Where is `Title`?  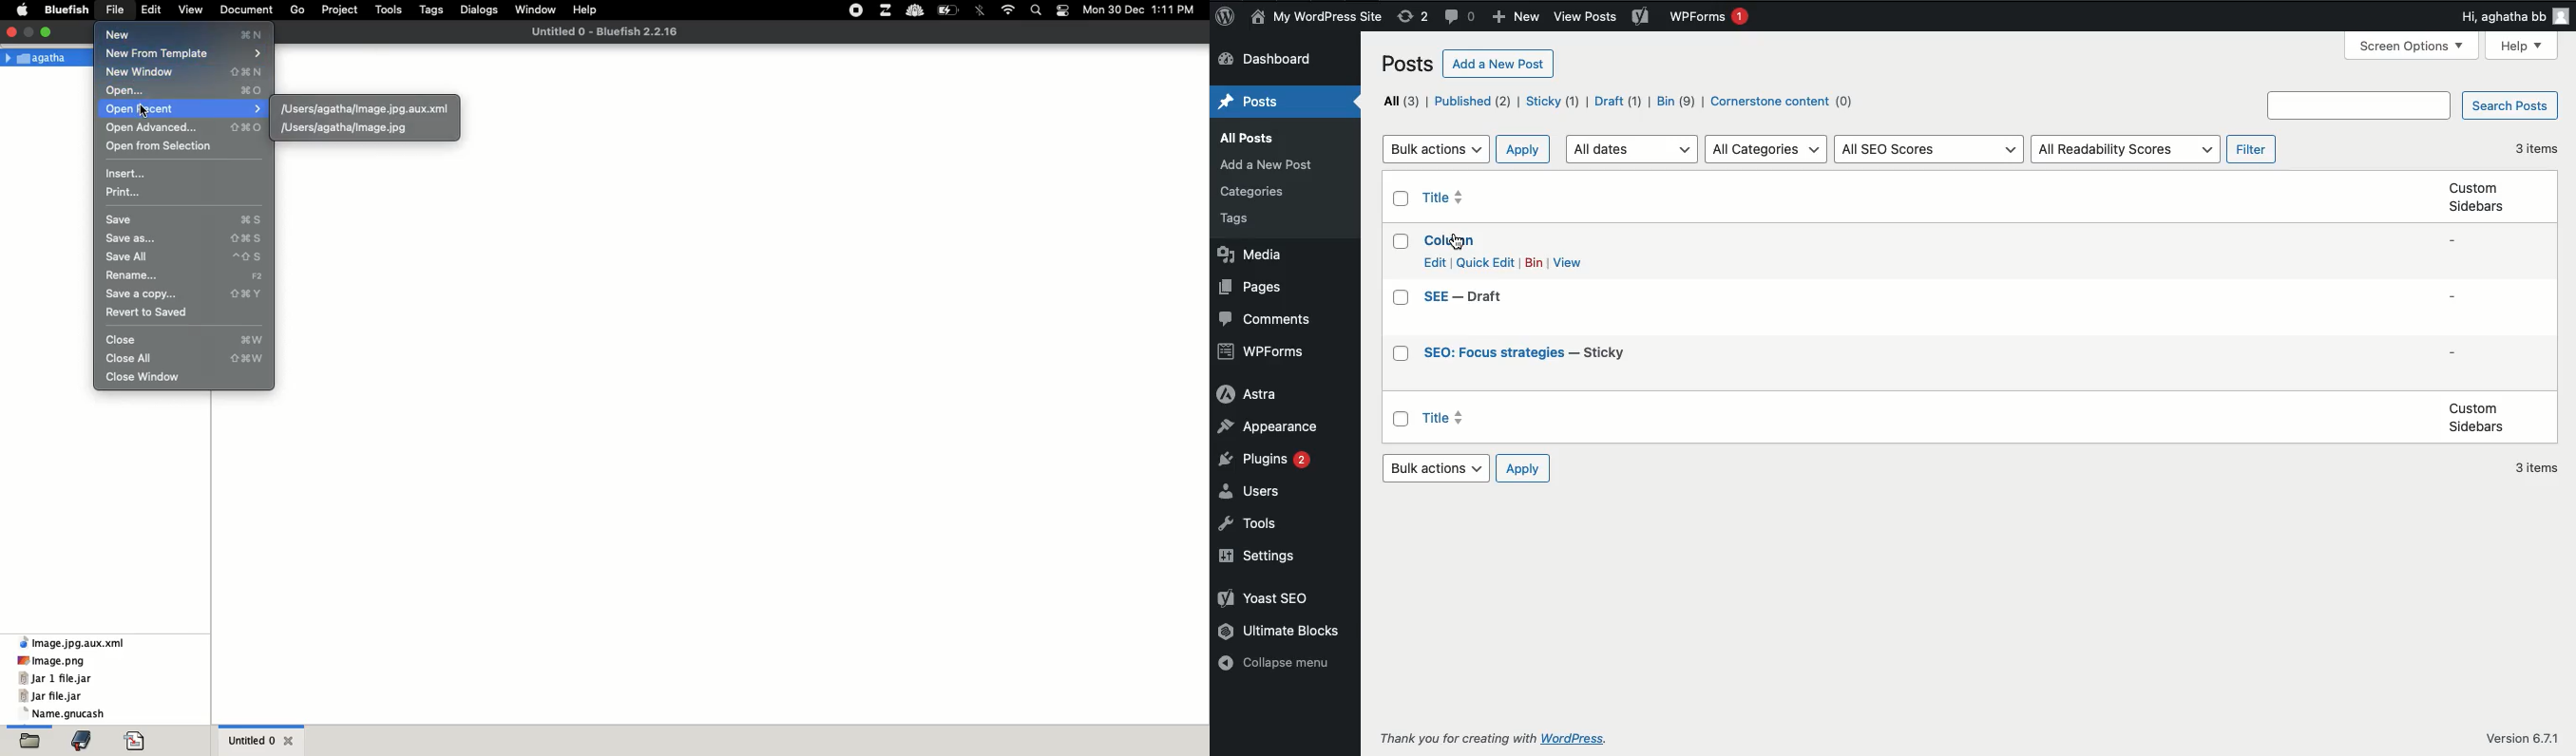
Title is located at coordinates (1523, 353).